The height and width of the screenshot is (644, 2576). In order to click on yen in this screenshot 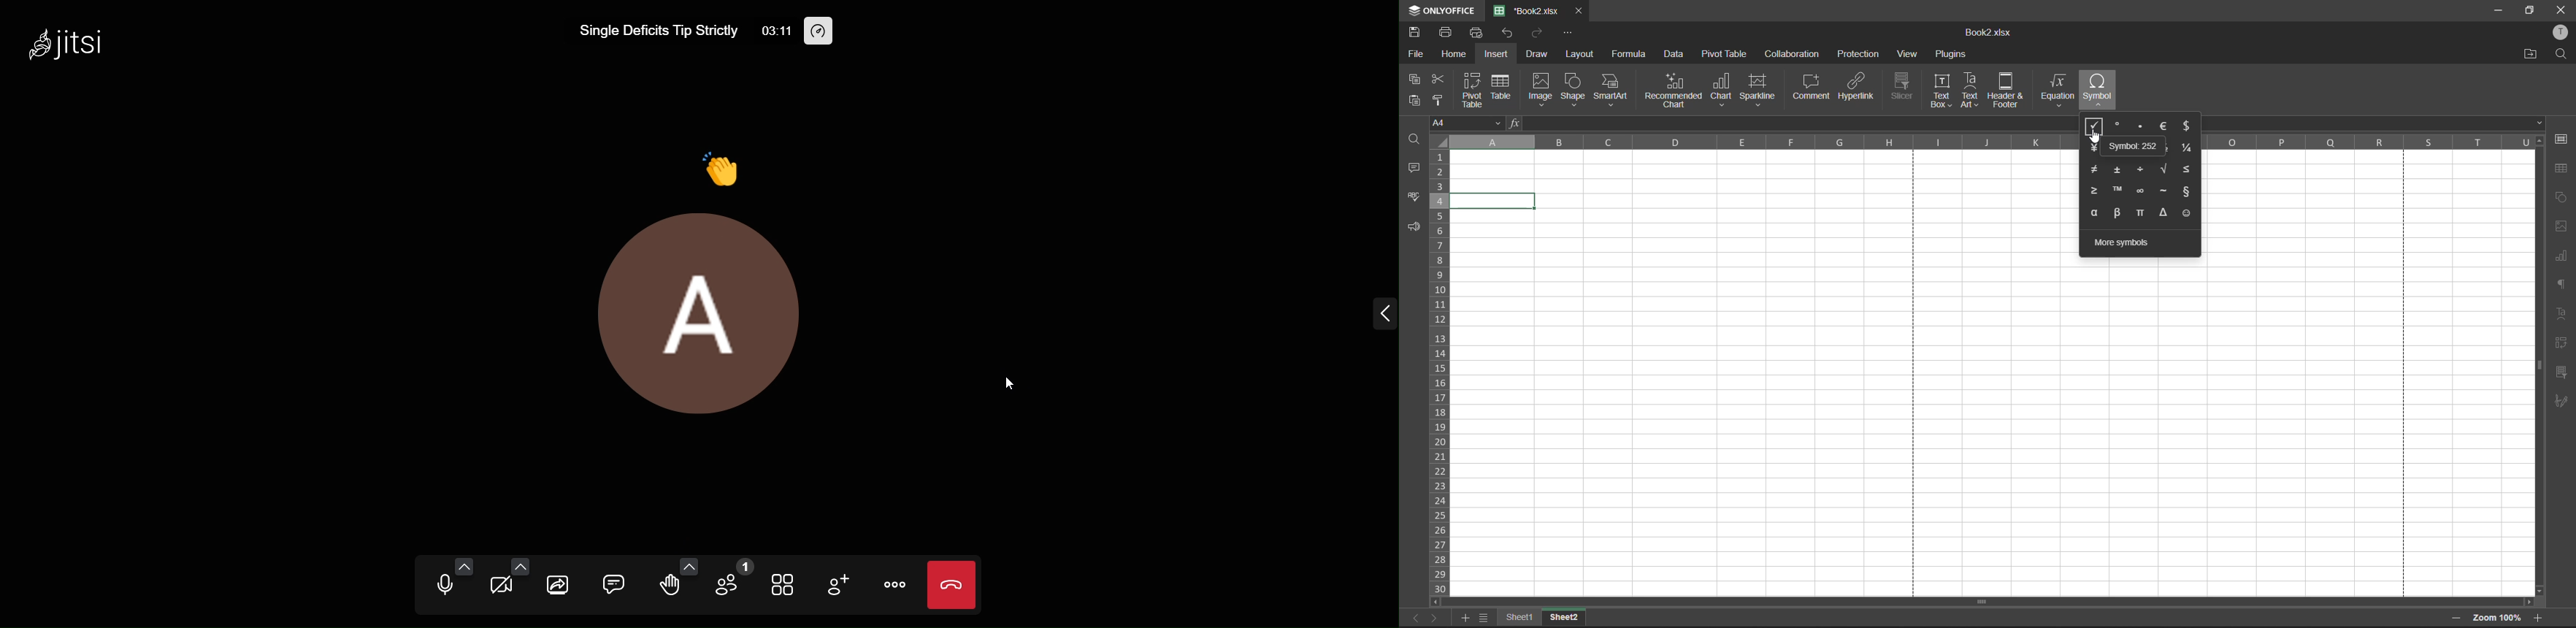, I will do `click(2093, 145)`.